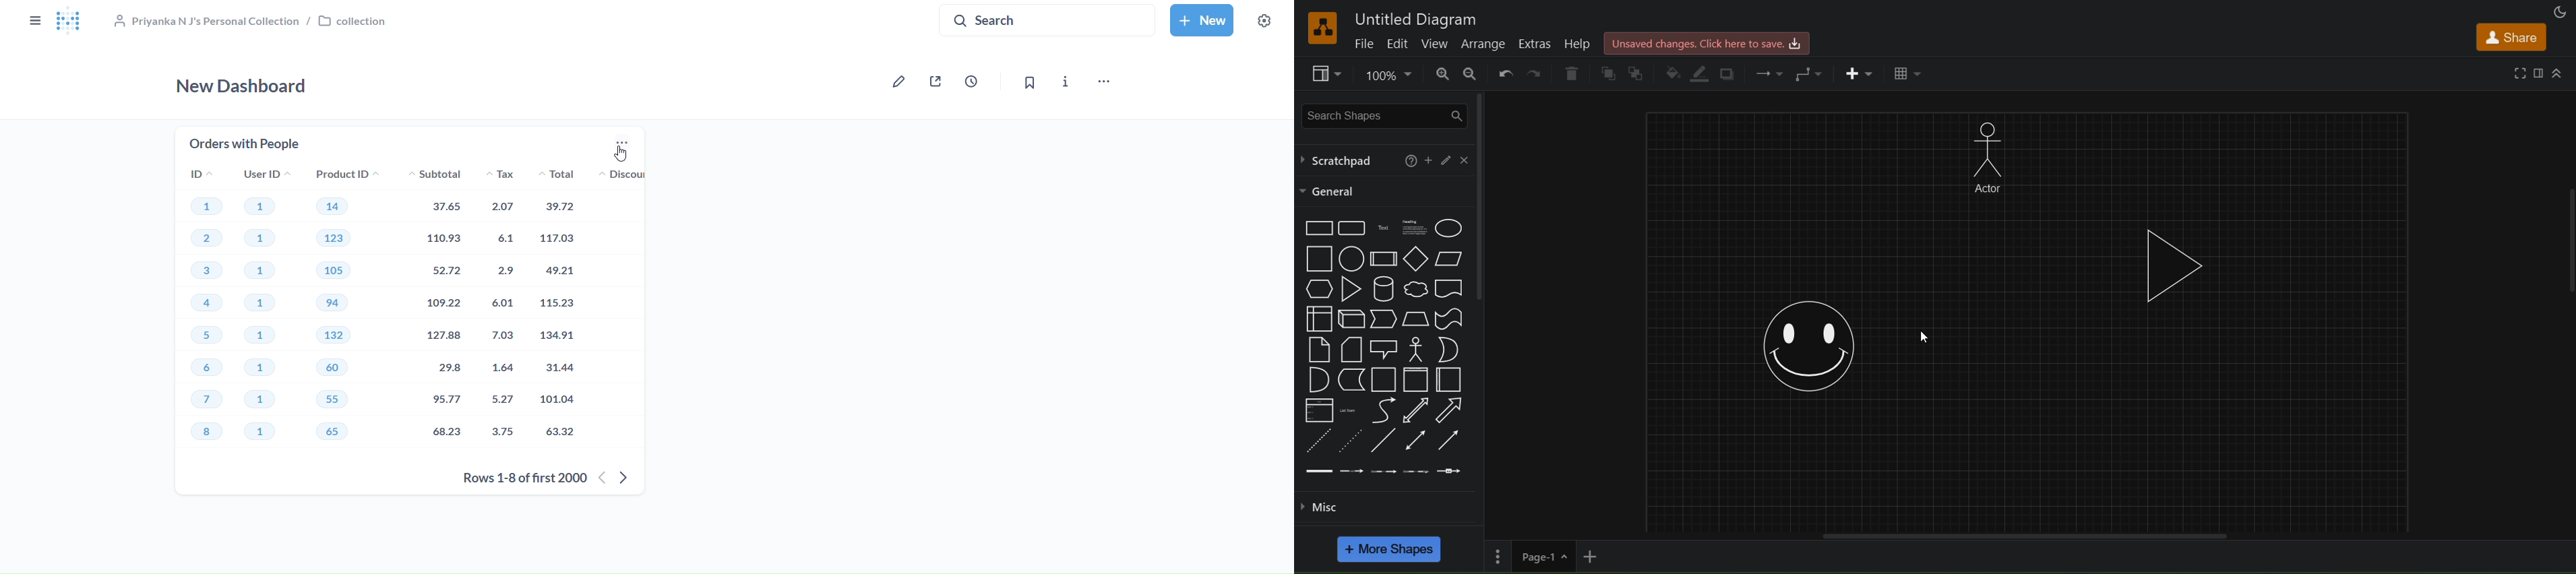 Image resolution: width=2576 pixels, height=588 pixels. What do you see at coordinates (1728, 71) in the screenshot?
I see `shadows` at bounding box center [1728, 71].